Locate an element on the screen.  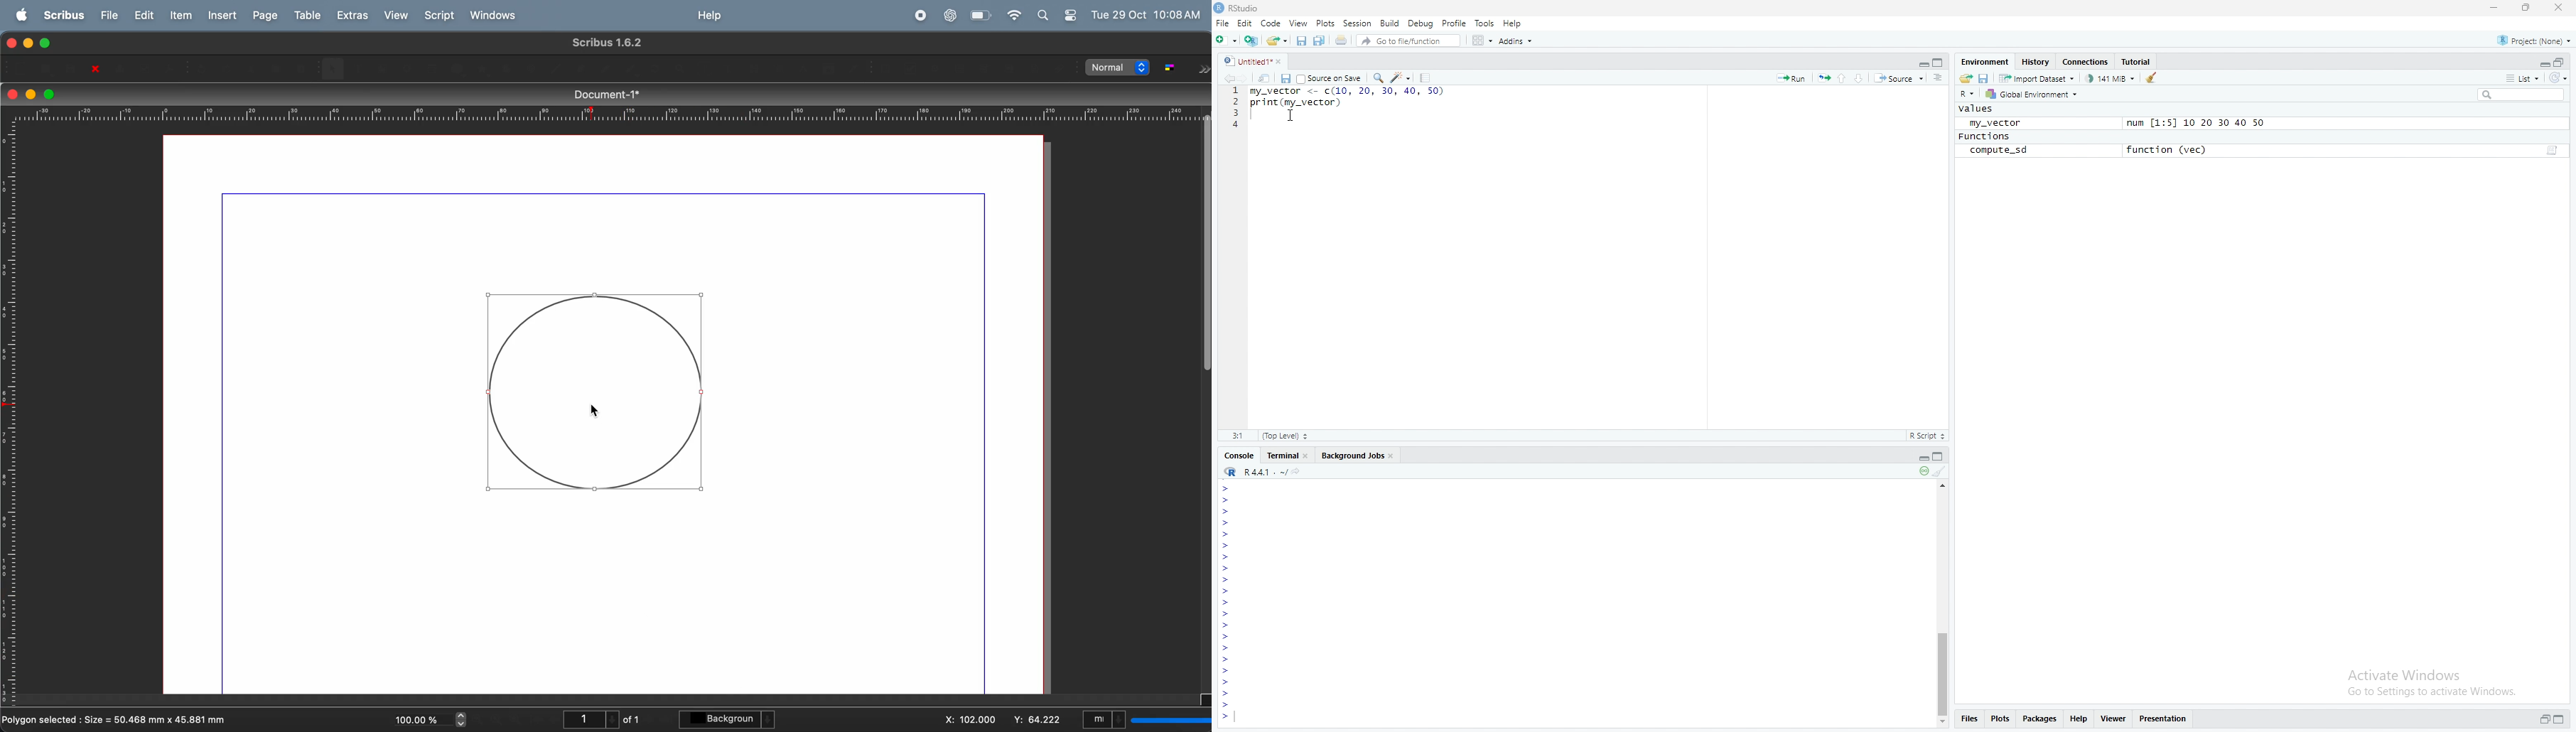
RStudio logo is located at coordinates (1229, 61).